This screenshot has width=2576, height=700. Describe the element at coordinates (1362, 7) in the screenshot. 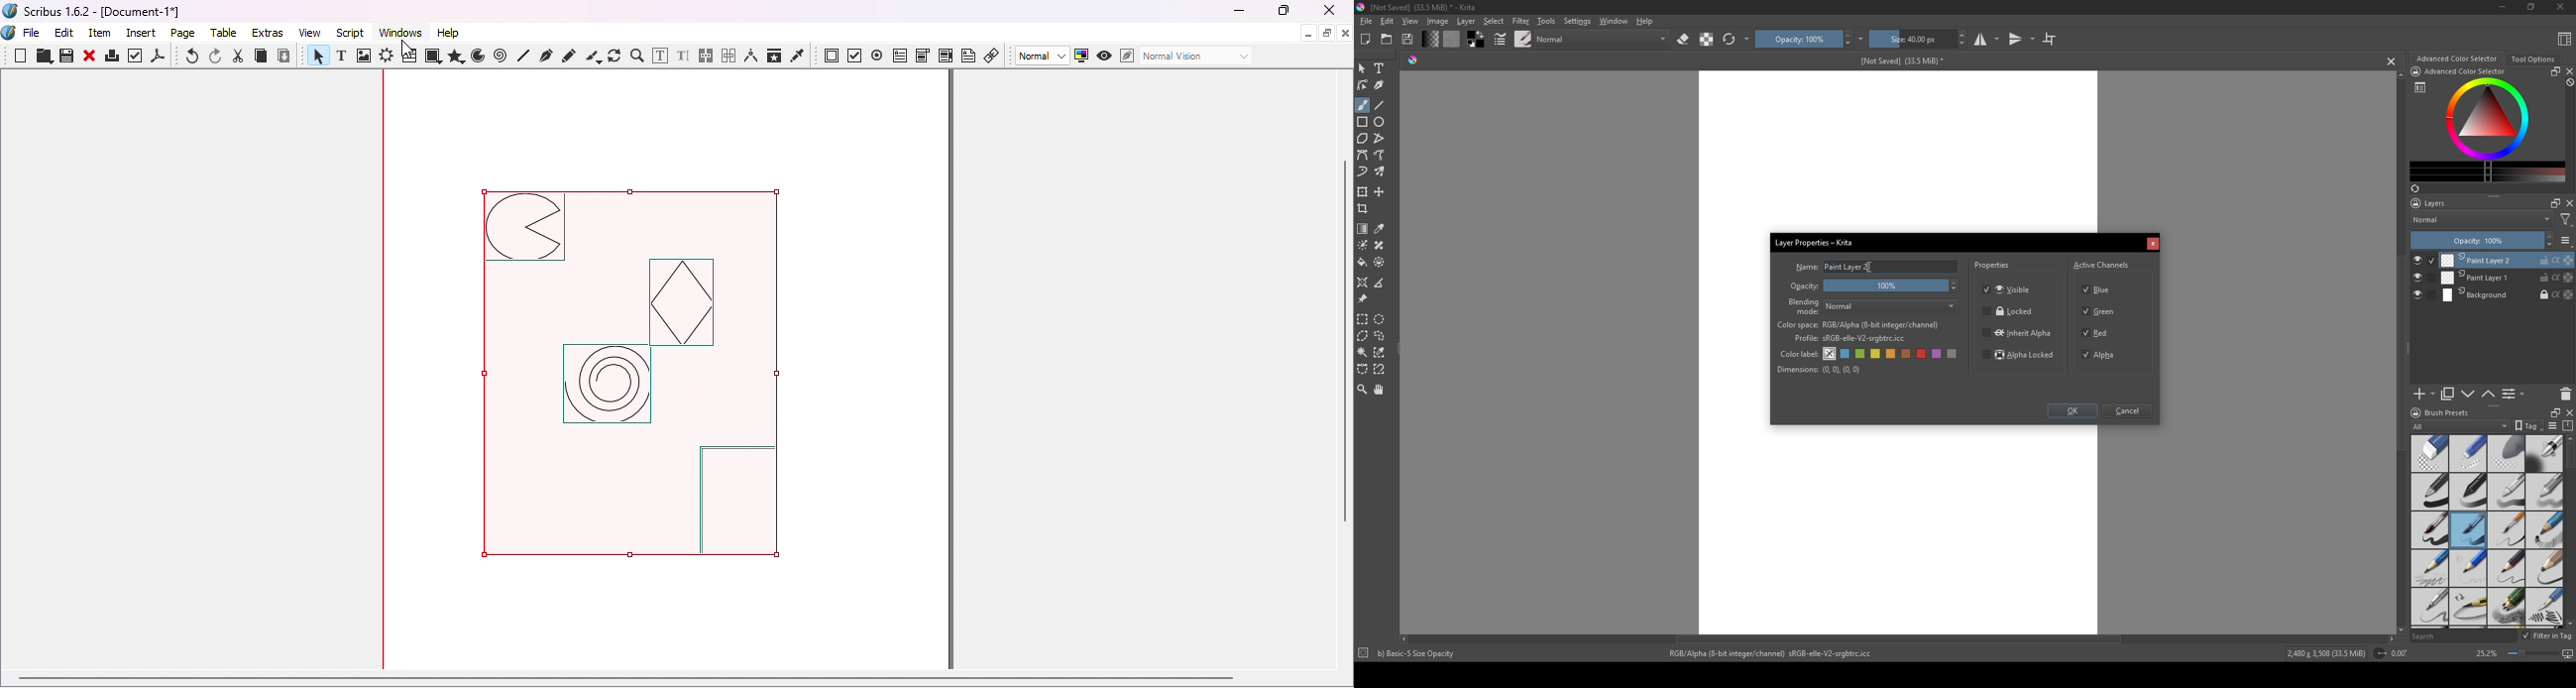

I see `logo` at that location.